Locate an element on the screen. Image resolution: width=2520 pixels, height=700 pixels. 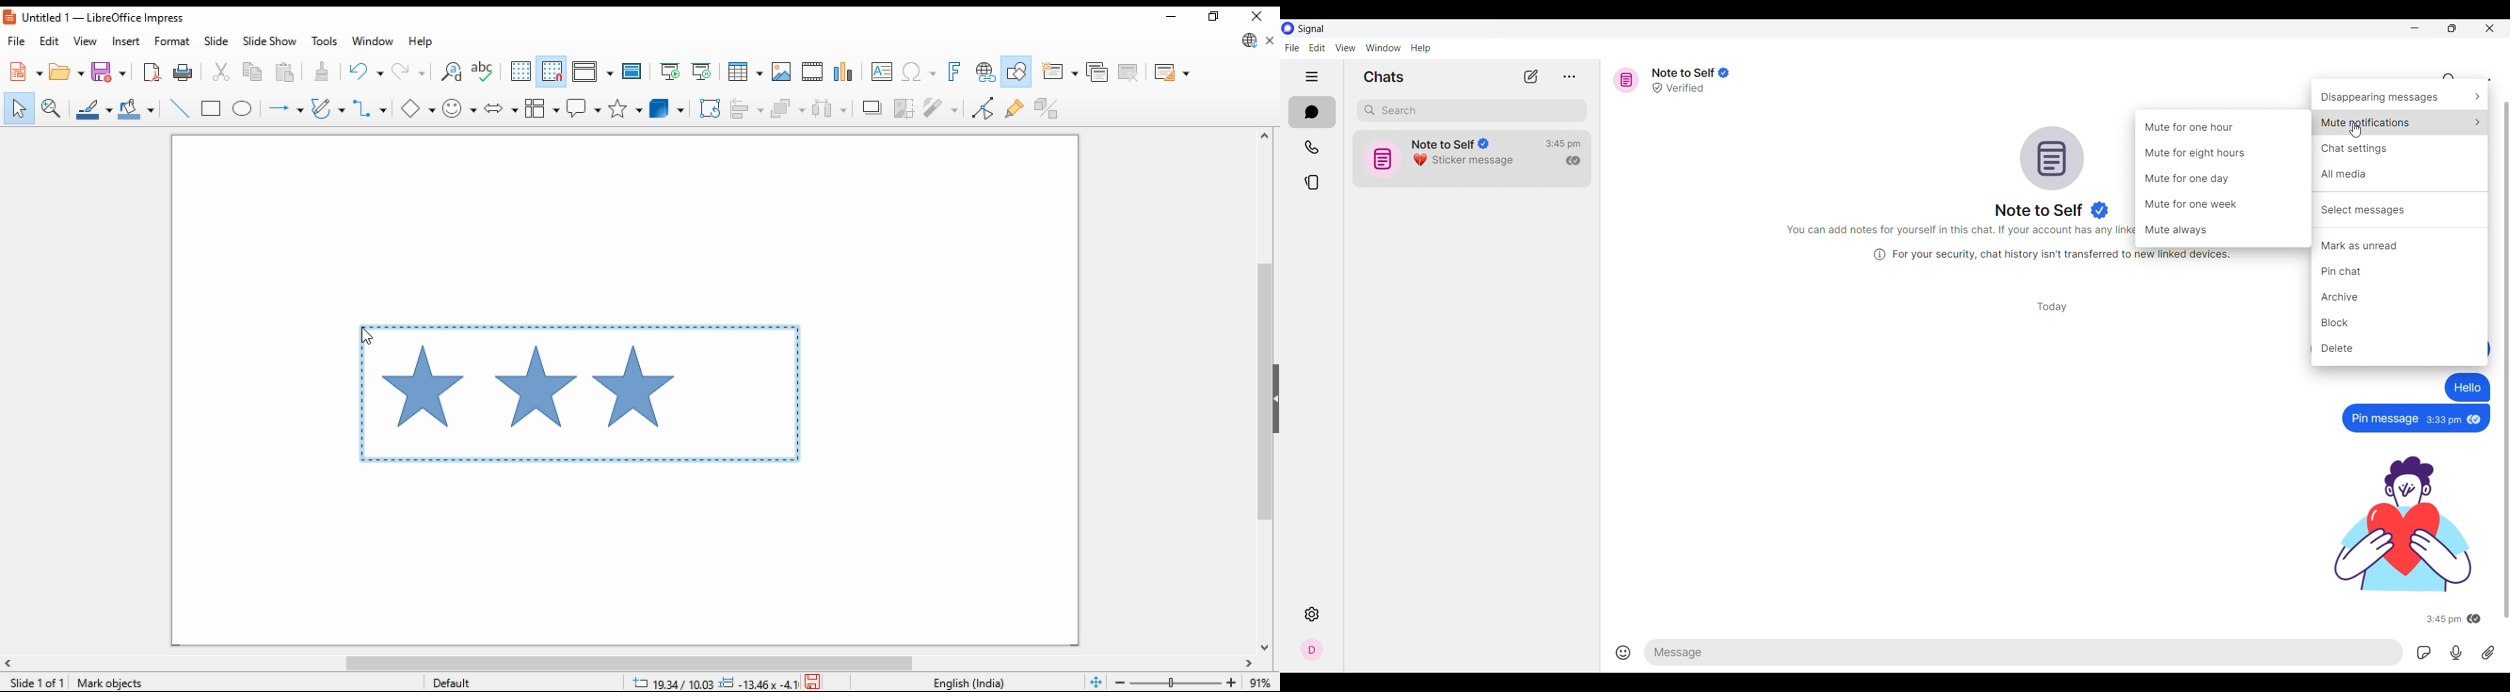
Chat settings is located at coordinates (2485, 79).